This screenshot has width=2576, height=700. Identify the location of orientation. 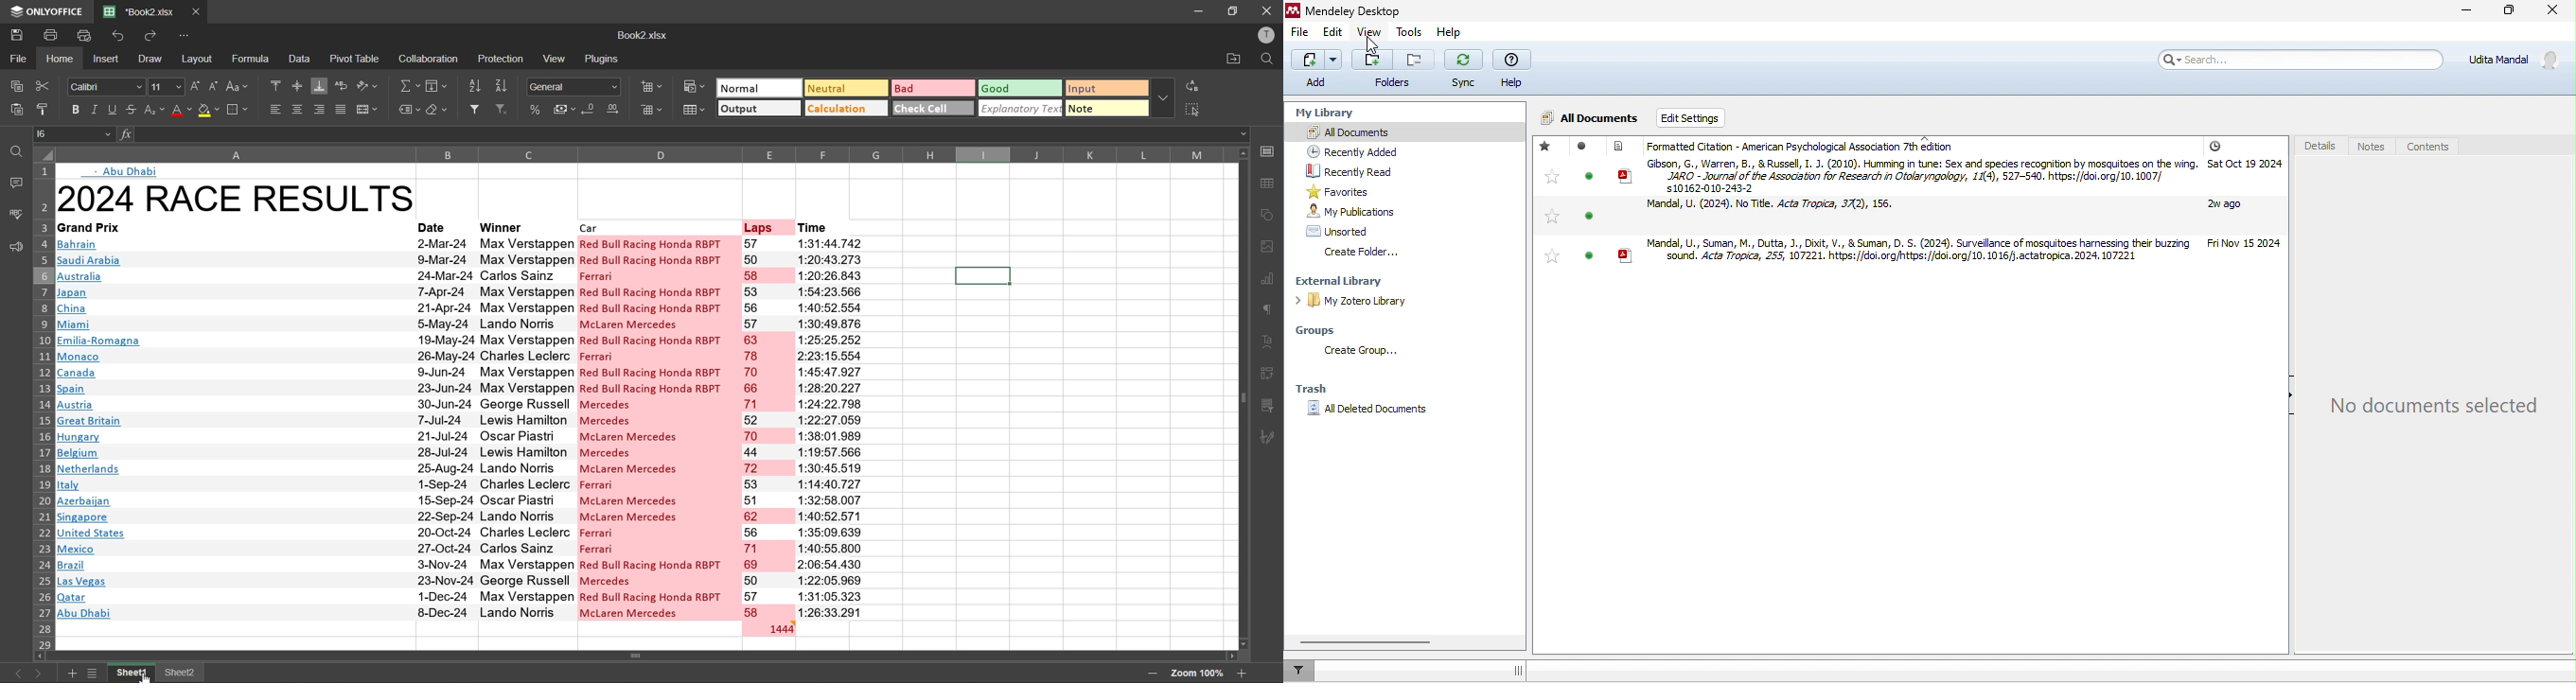
(369, 88).